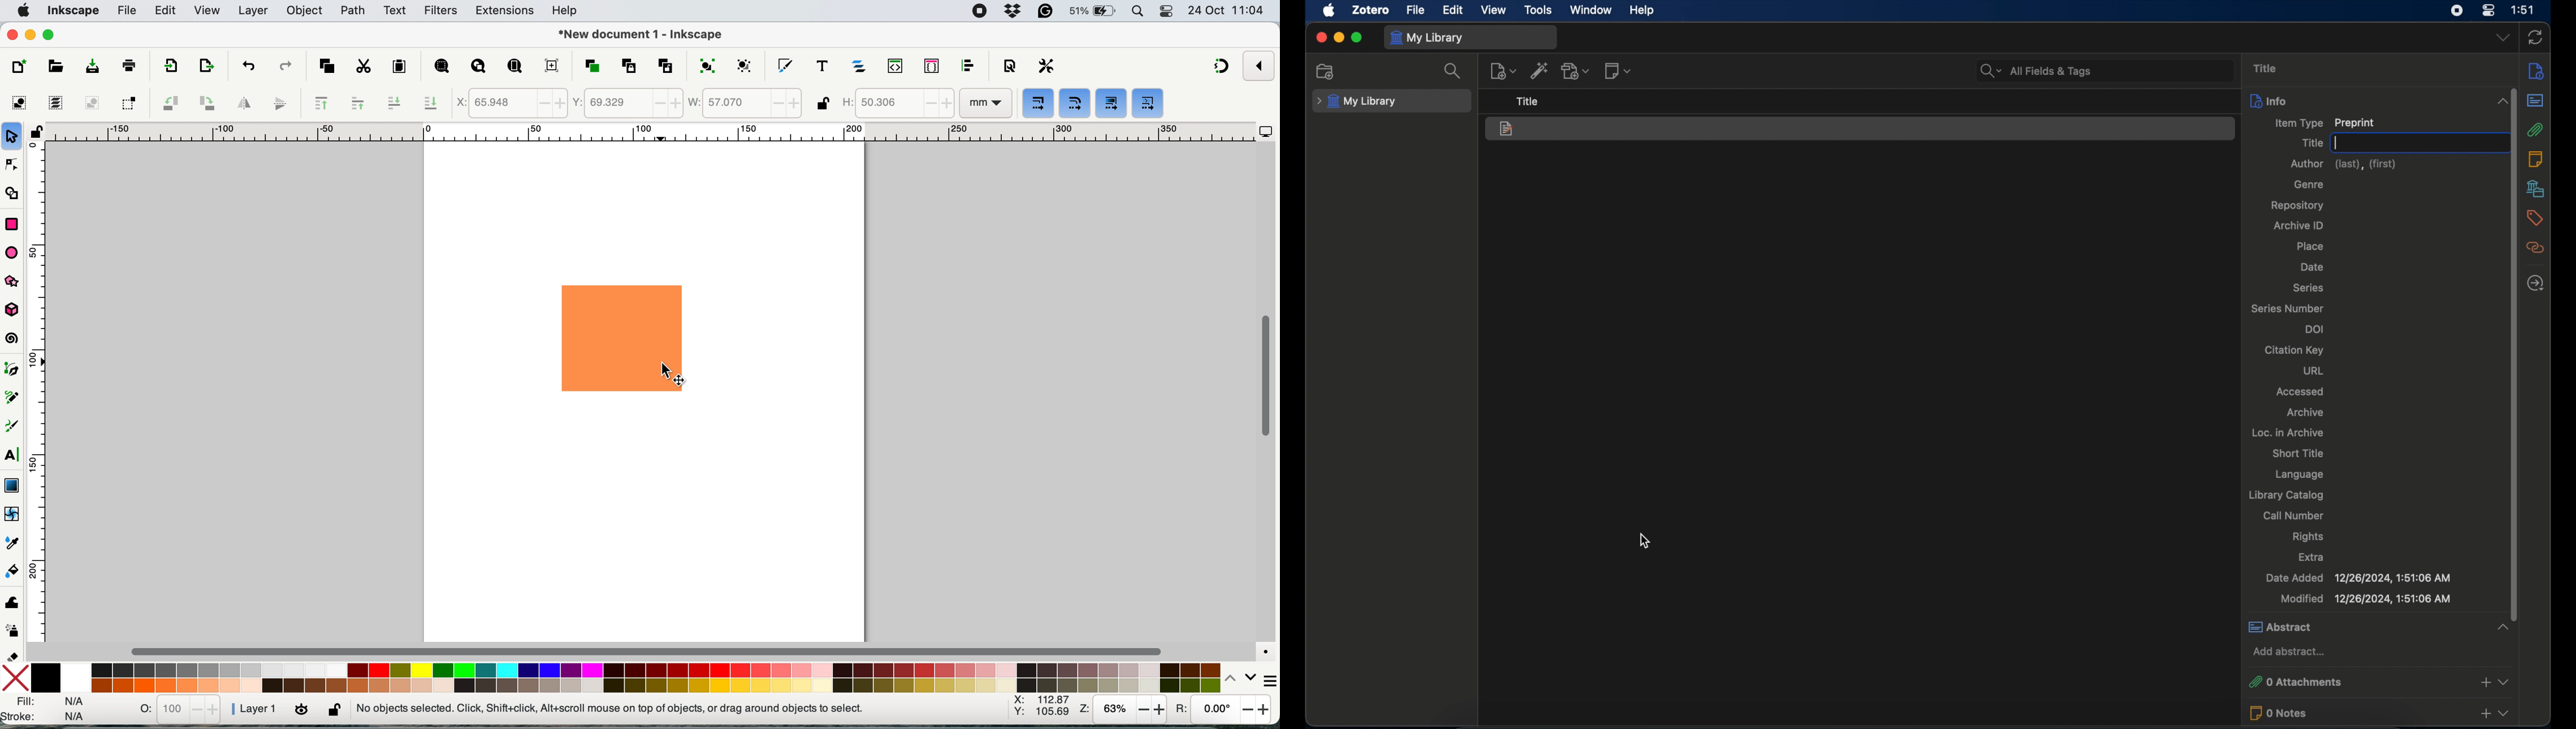 This screenshot has height=756, width=2576. Describe the element at coordinates (1453, 70) in the screenshot. I see `search` at that location.